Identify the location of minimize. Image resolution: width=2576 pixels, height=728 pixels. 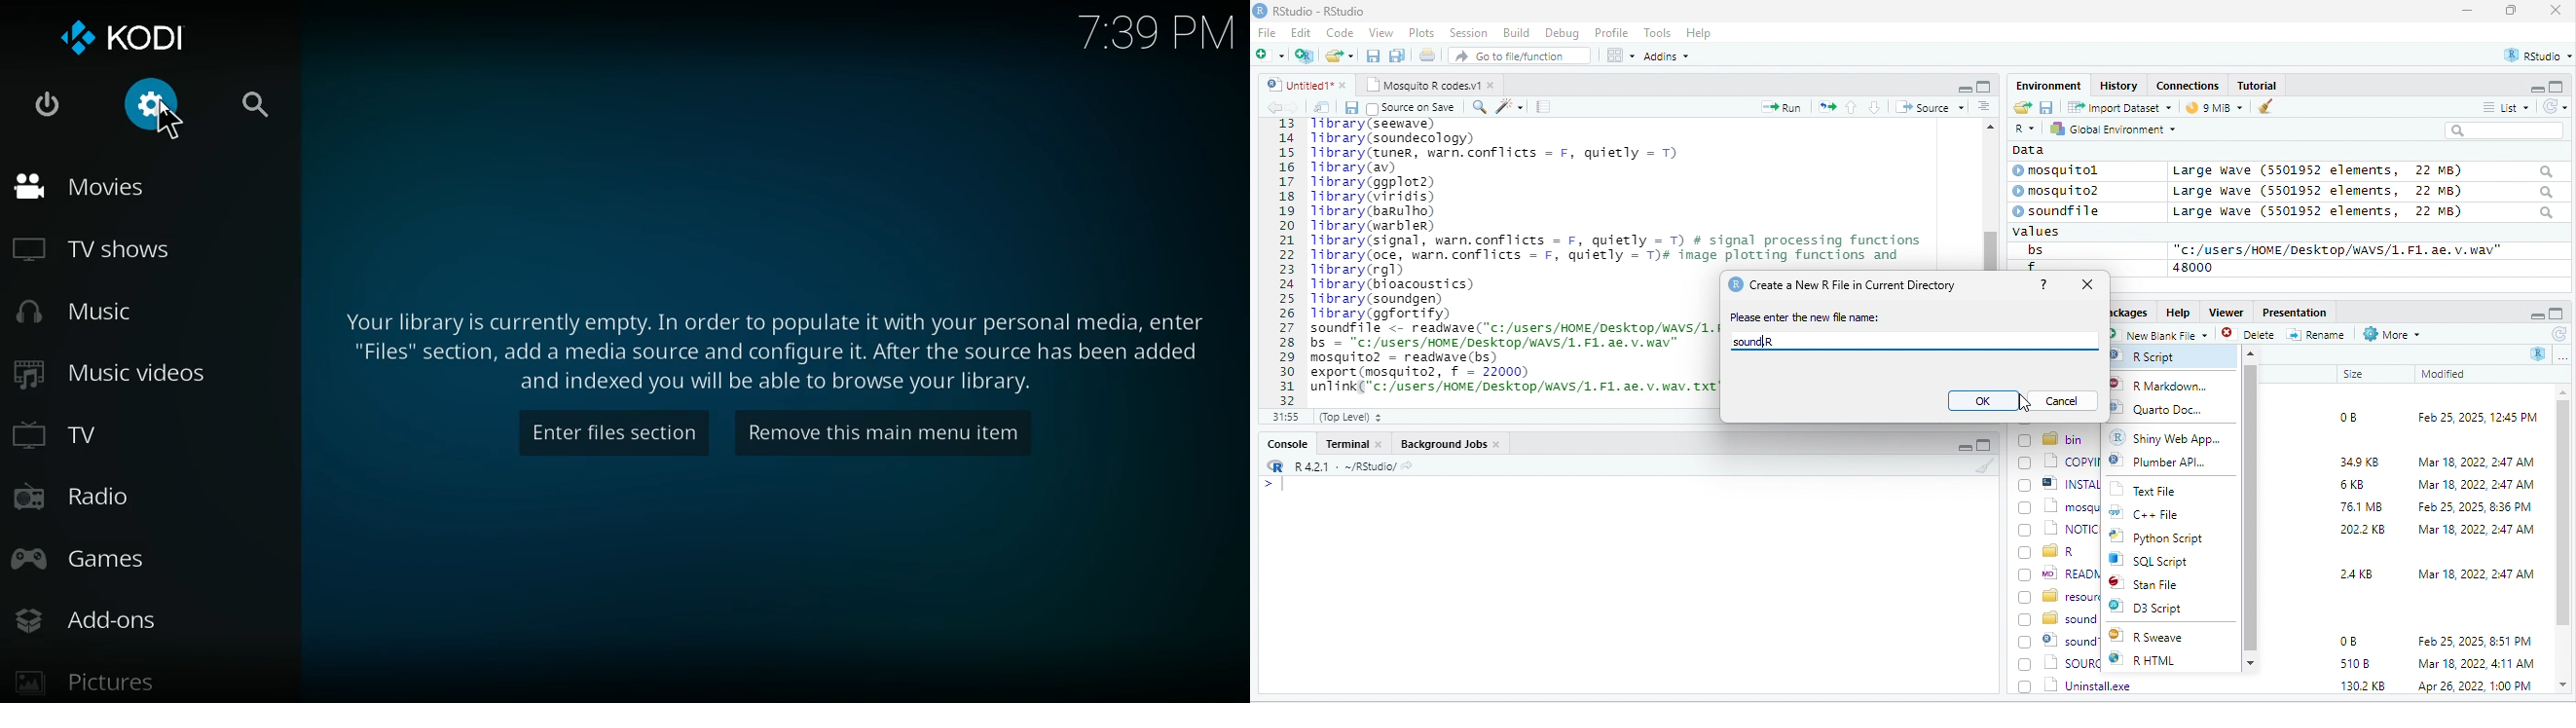
(2535, 314).